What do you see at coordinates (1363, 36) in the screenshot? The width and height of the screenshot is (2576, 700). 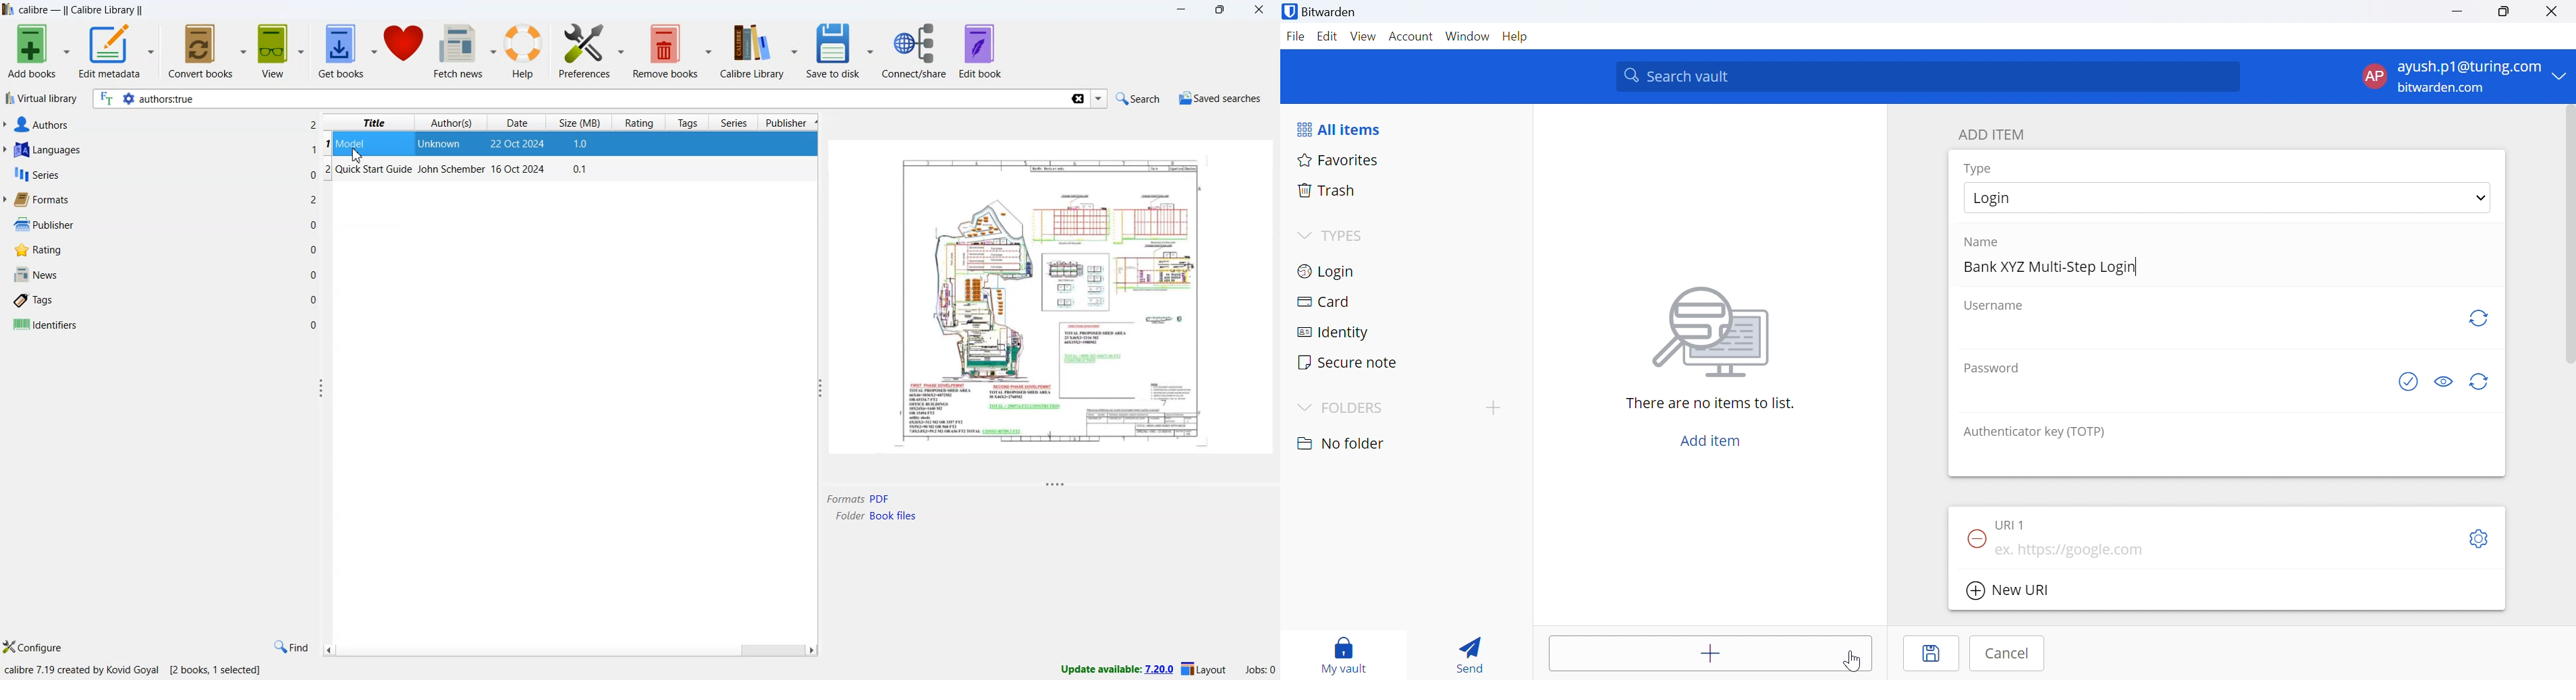 I see `View` at bounding box center [1363, 36].